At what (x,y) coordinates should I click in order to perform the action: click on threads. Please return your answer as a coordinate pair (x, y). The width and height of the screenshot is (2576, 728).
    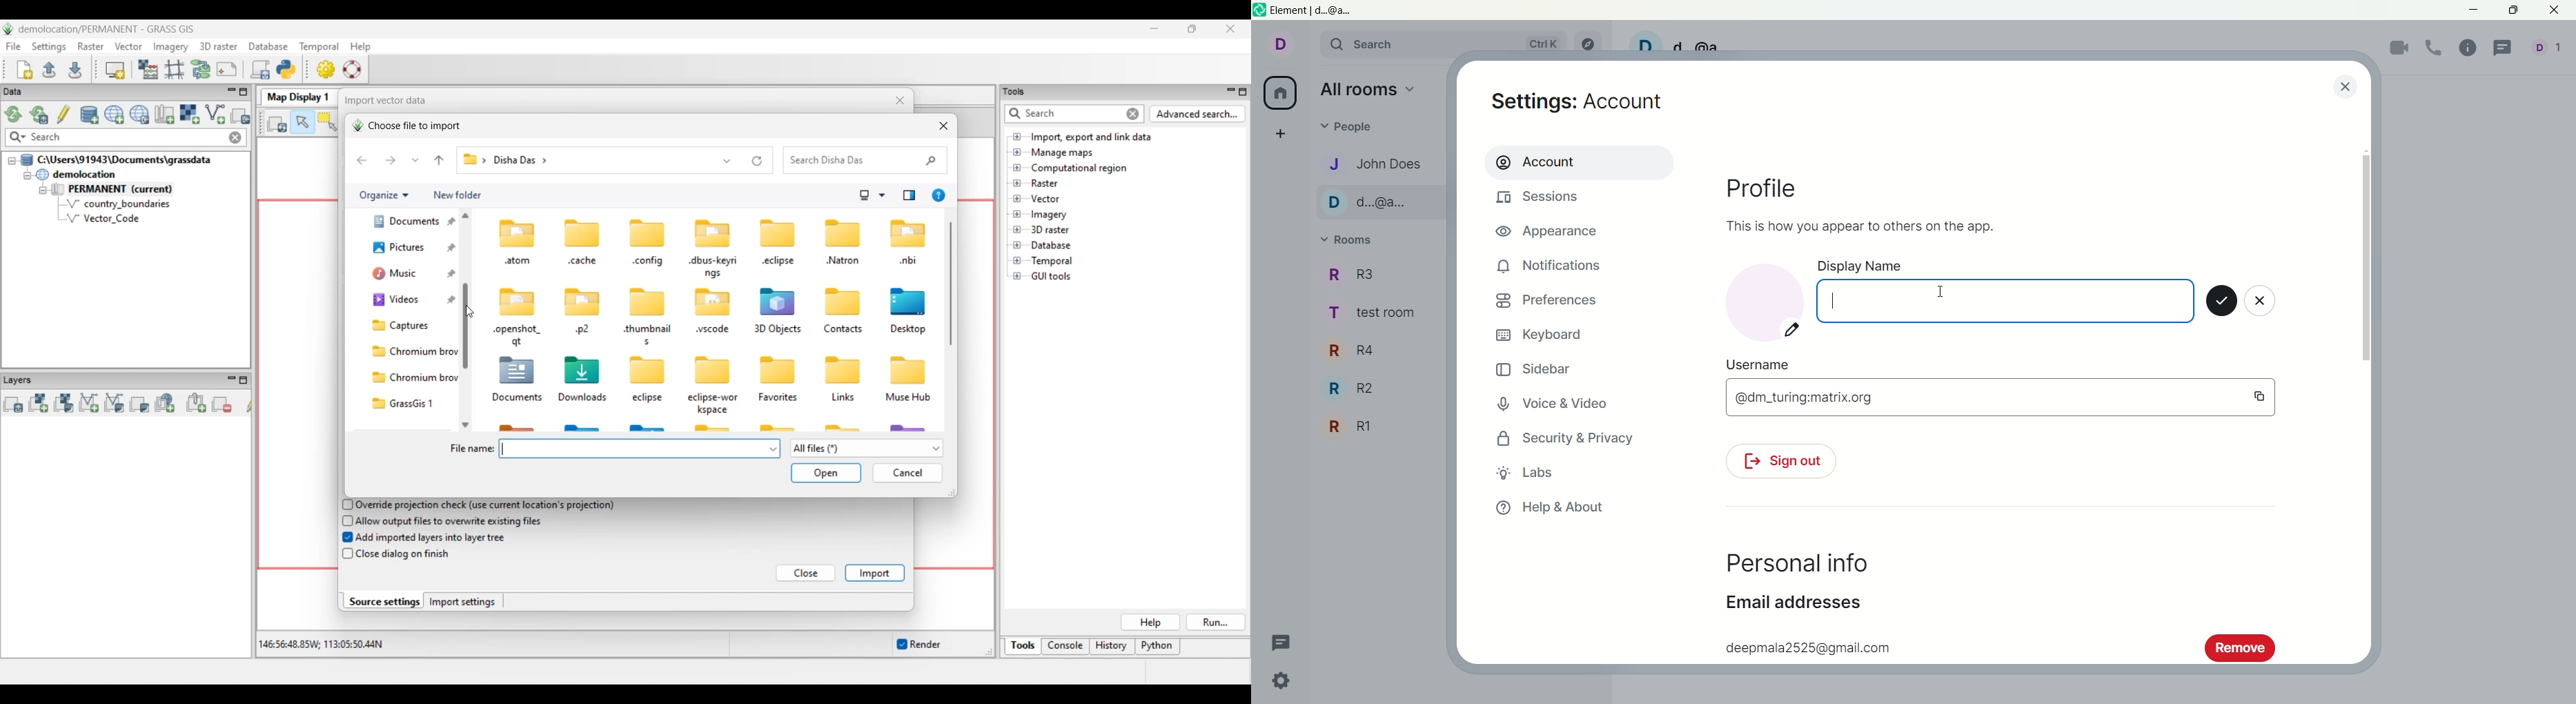
    Looking at the image, I should click on (1281, 640).